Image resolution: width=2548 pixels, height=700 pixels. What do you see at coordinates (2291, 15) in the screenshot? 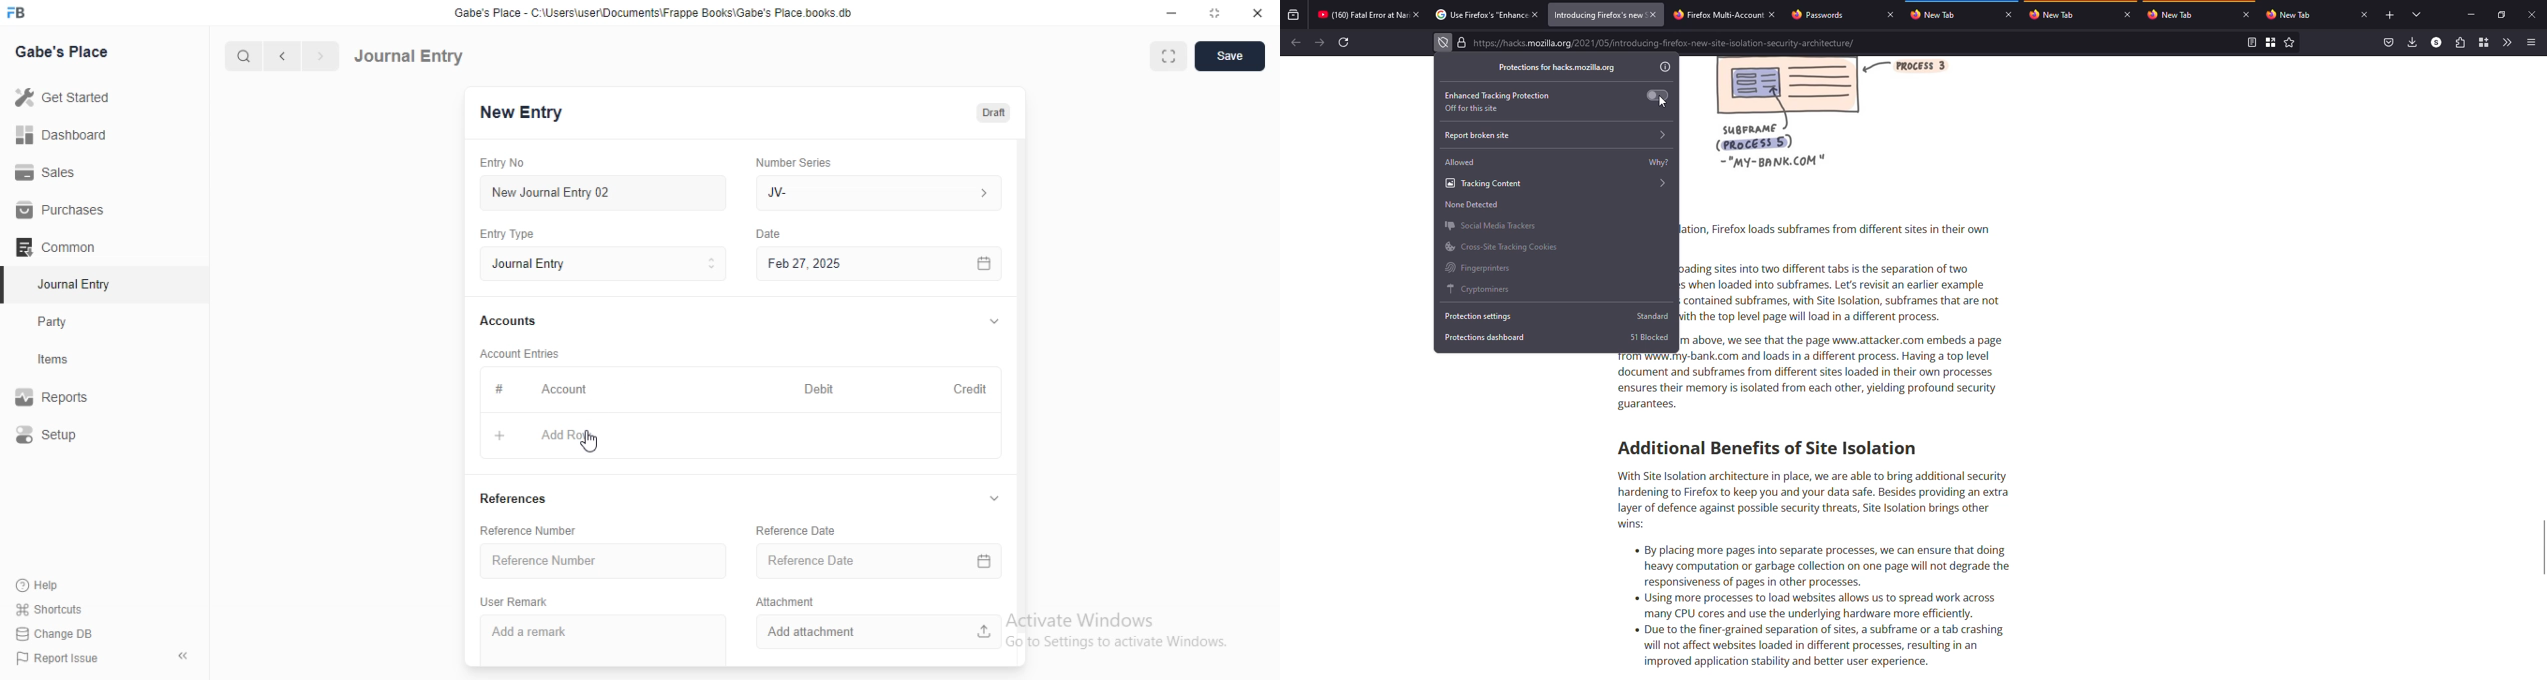
I see `tab` at bounding box center [2291, 15].